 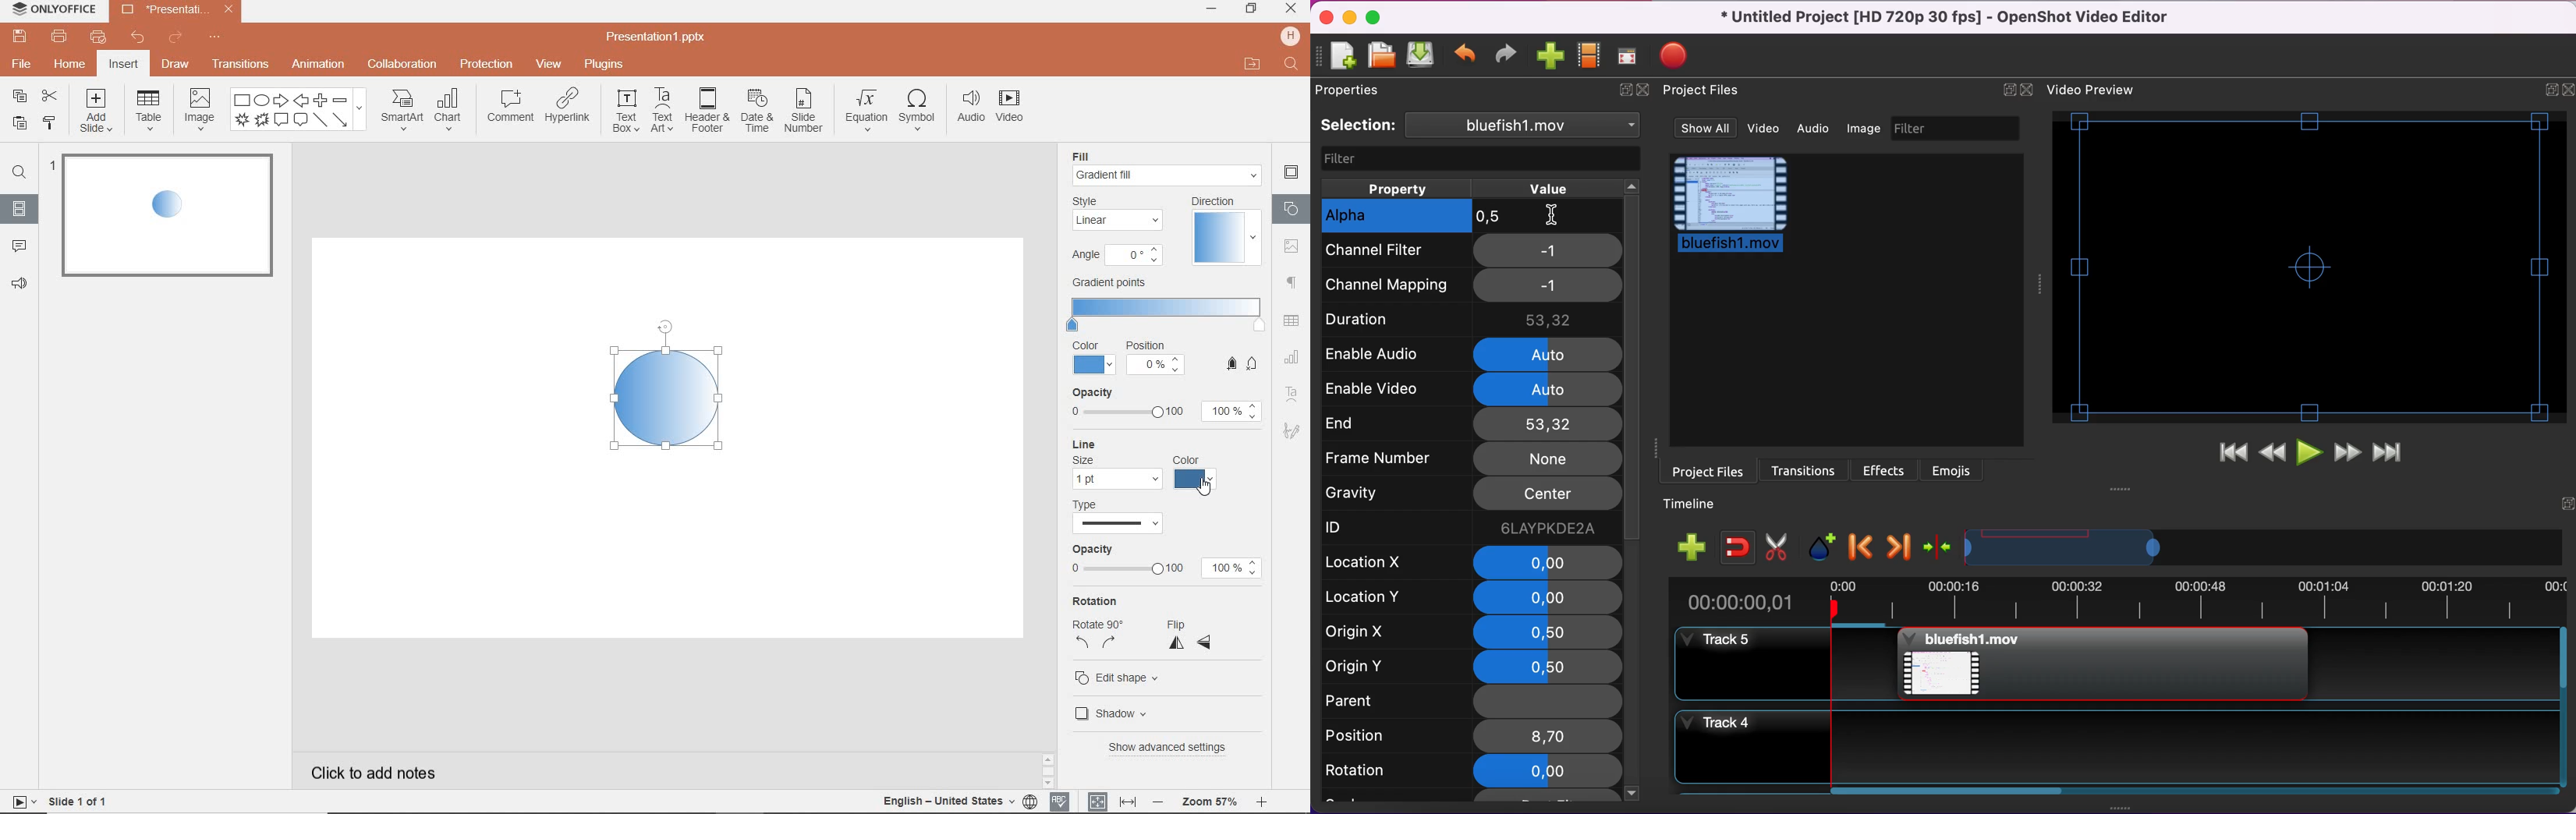 What do you see at coordinates (1780, 546) in the screenshot?
I see `cut` at bounding box center [1780, 546].